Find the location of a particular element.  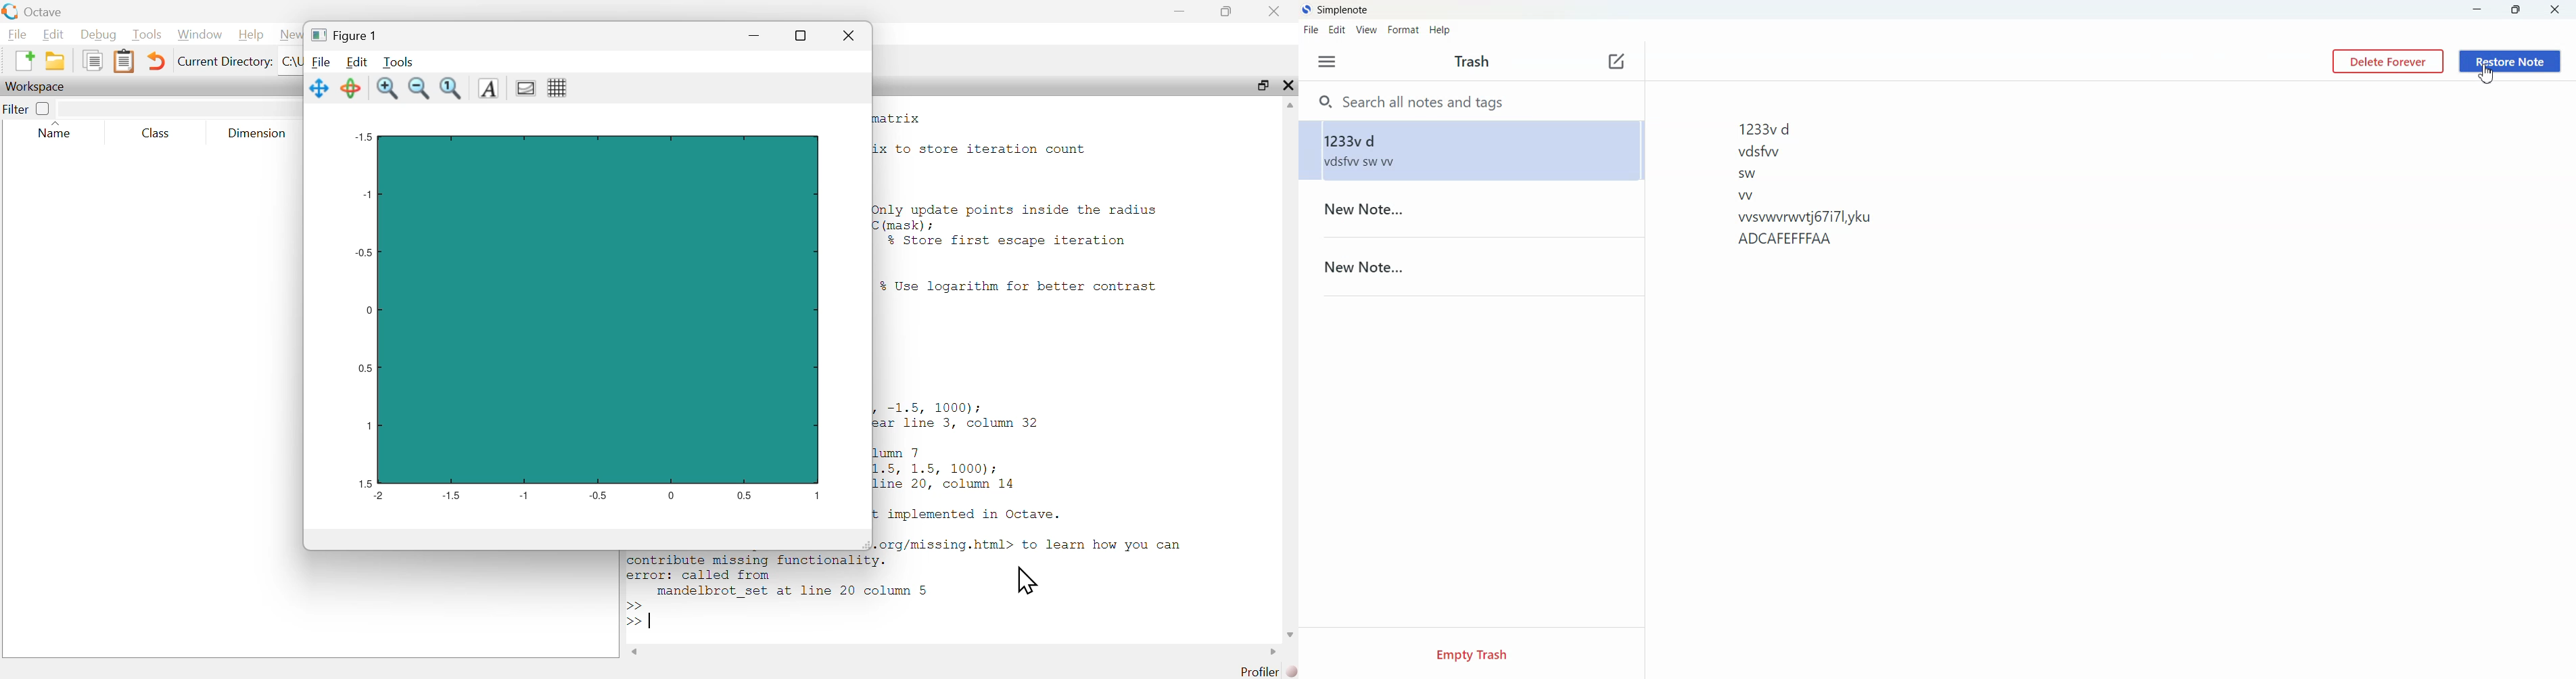

Toggle Focus Mode is located at coordinates (1673, 63).